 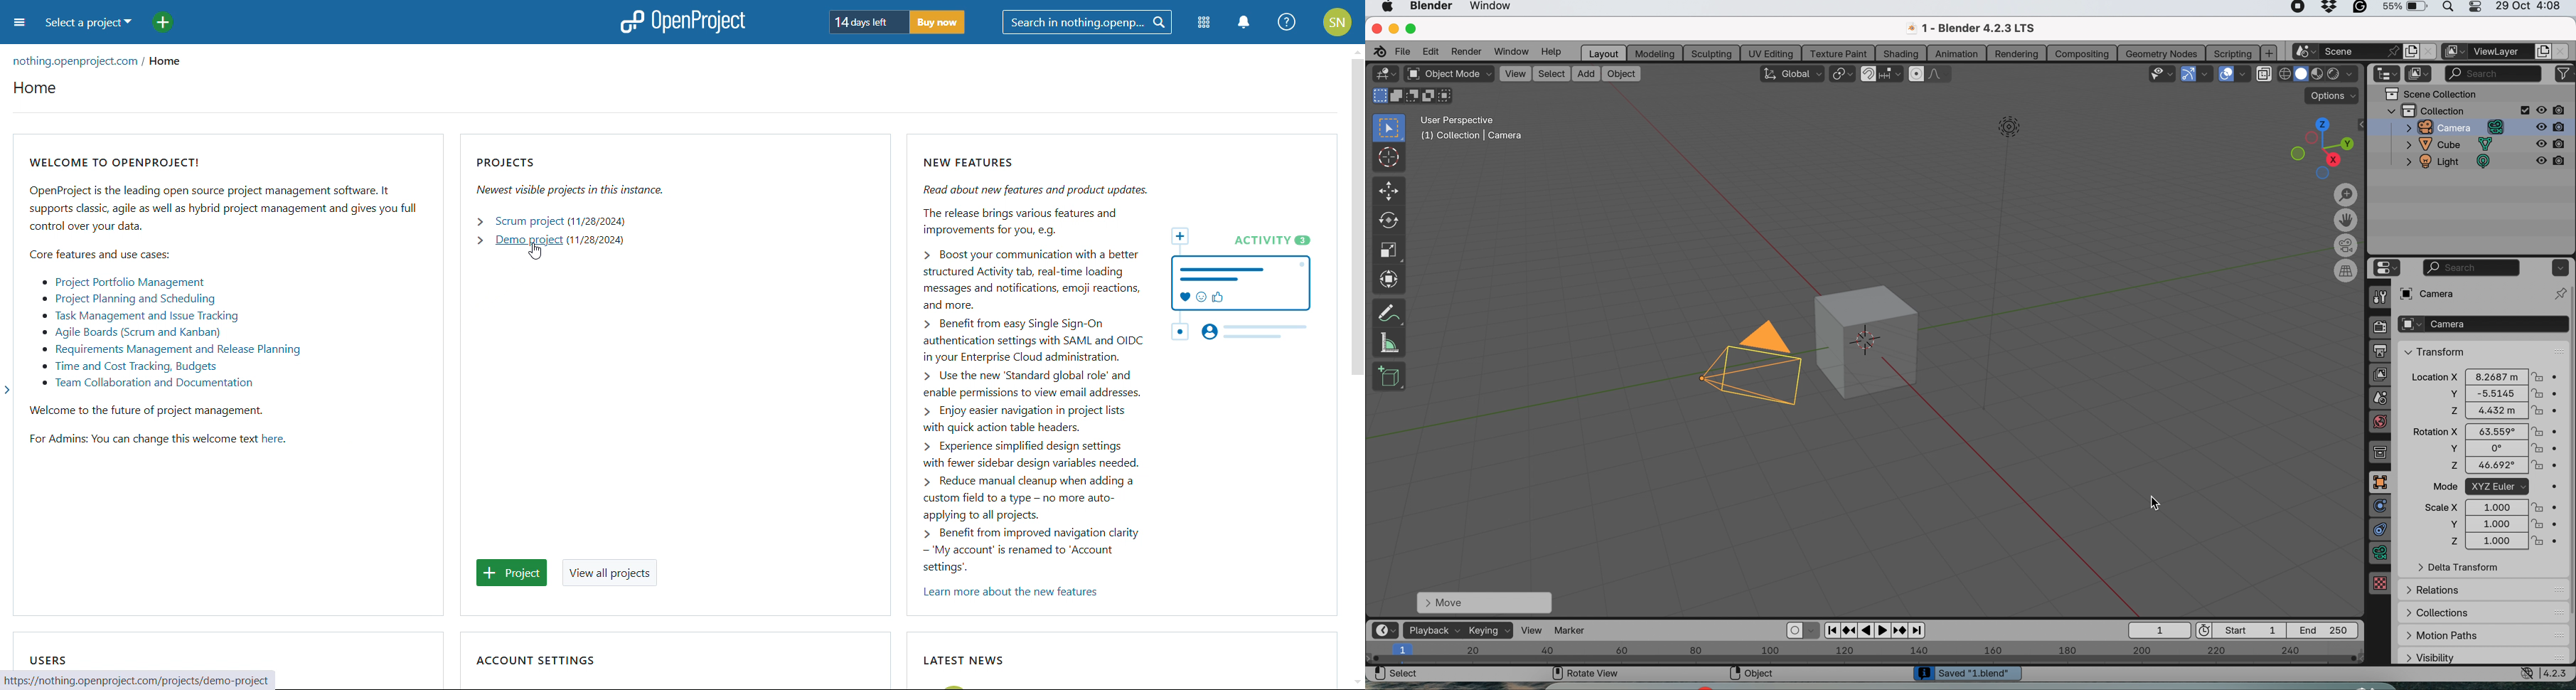 I want to click on visibility, so click(x=2453, y=656).